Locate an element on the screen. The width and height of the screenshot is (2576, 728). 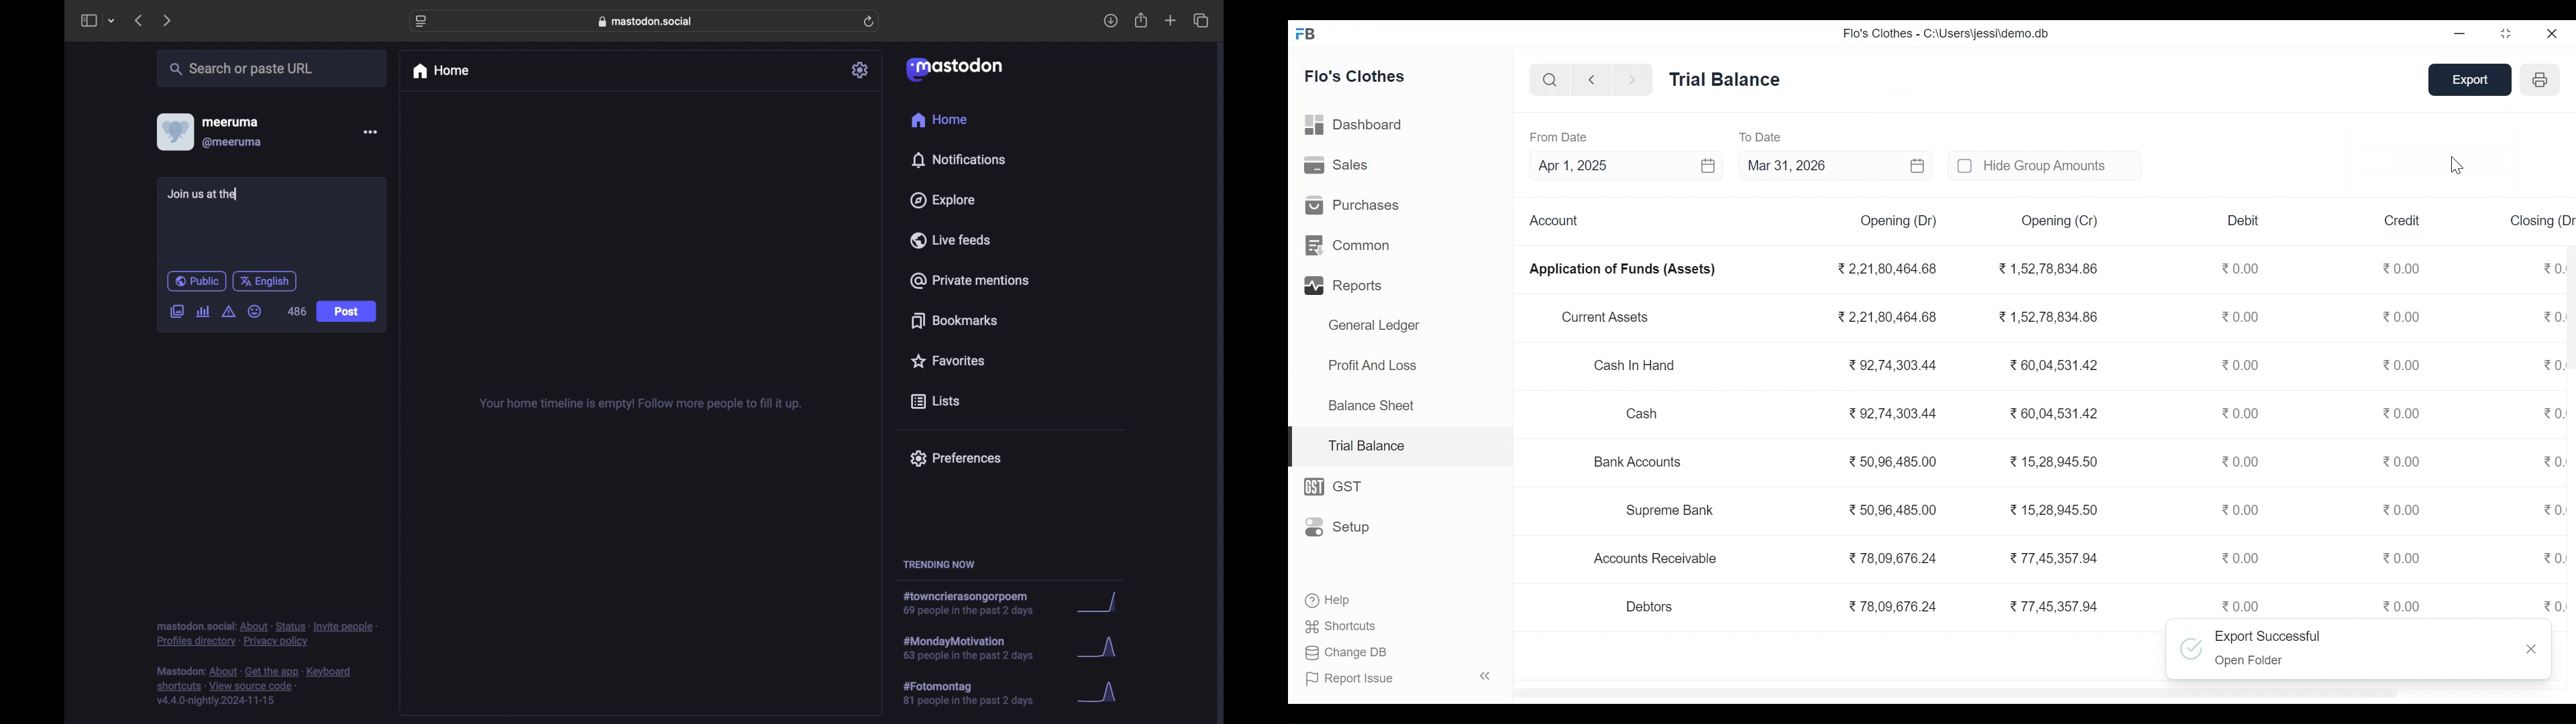
hashtag trend is located at coordinates (977, 647).